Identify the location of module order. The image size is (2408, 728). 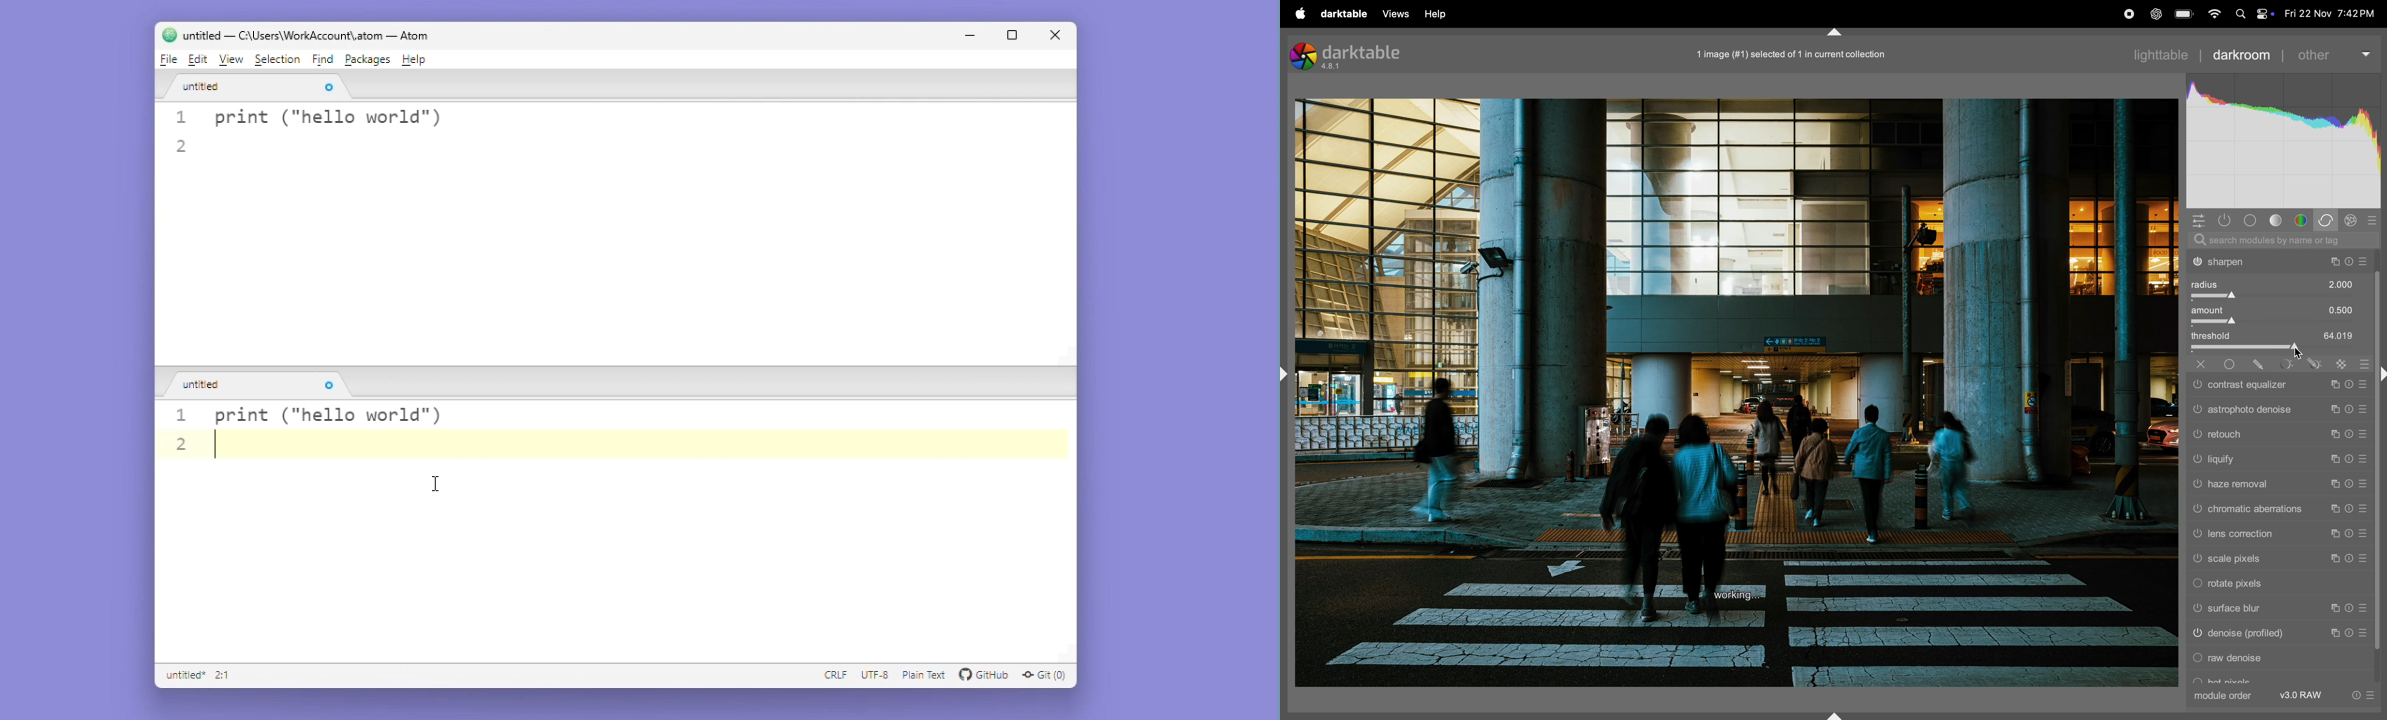
(2226, 695).